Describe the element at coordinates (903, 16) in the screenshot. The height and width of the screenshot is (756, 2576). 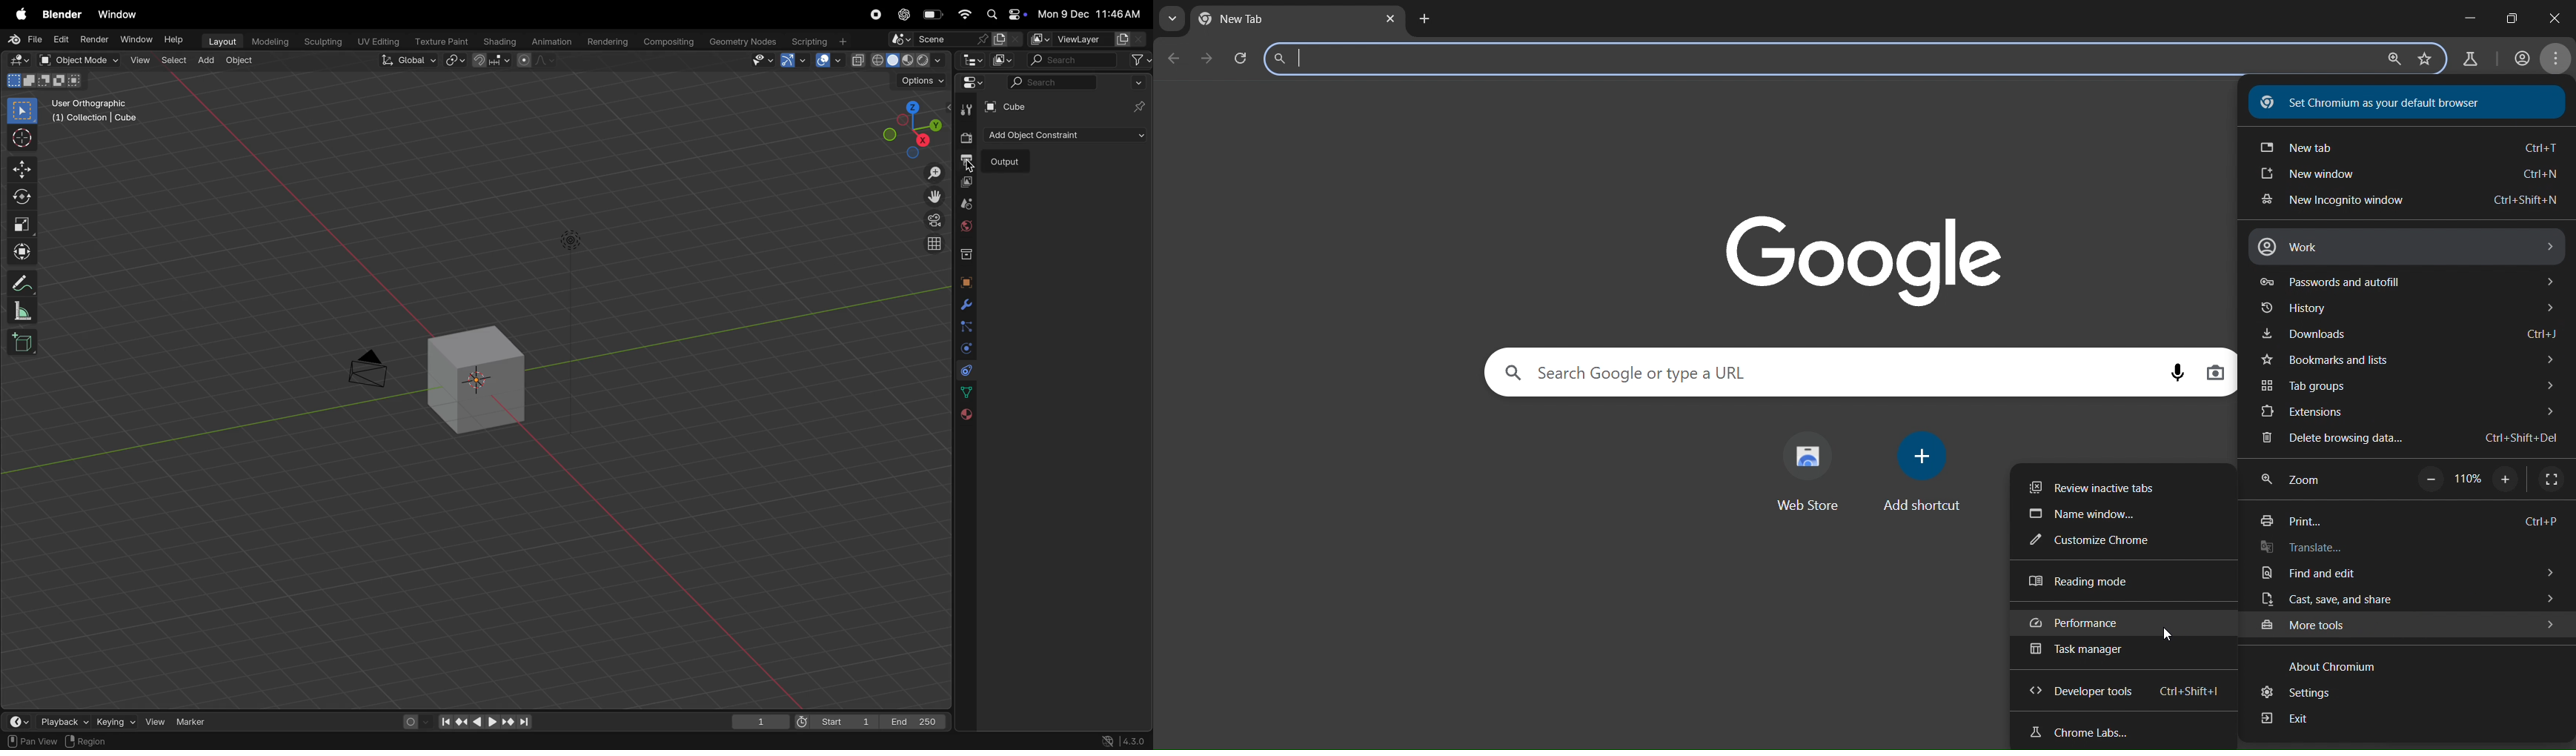
I see `chatgpt` at that location.